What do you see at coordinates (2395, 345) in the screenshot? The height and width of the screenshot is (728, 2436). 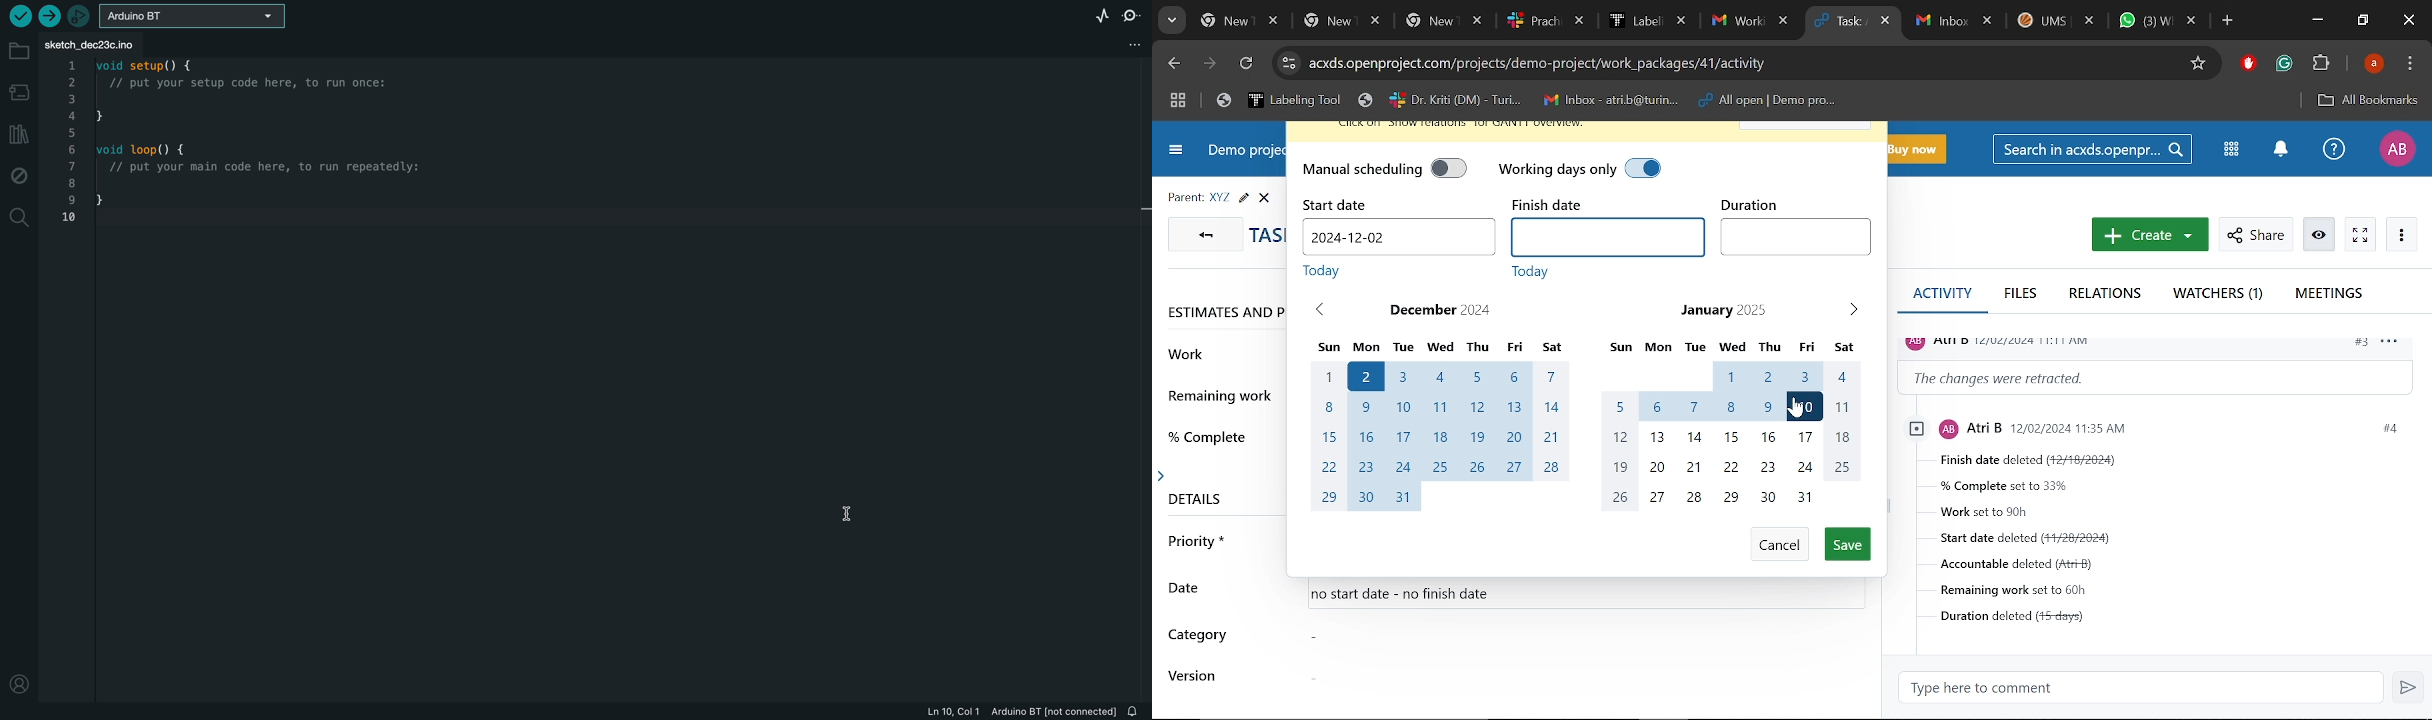 I see `options` at bounding box center [2395, 345].